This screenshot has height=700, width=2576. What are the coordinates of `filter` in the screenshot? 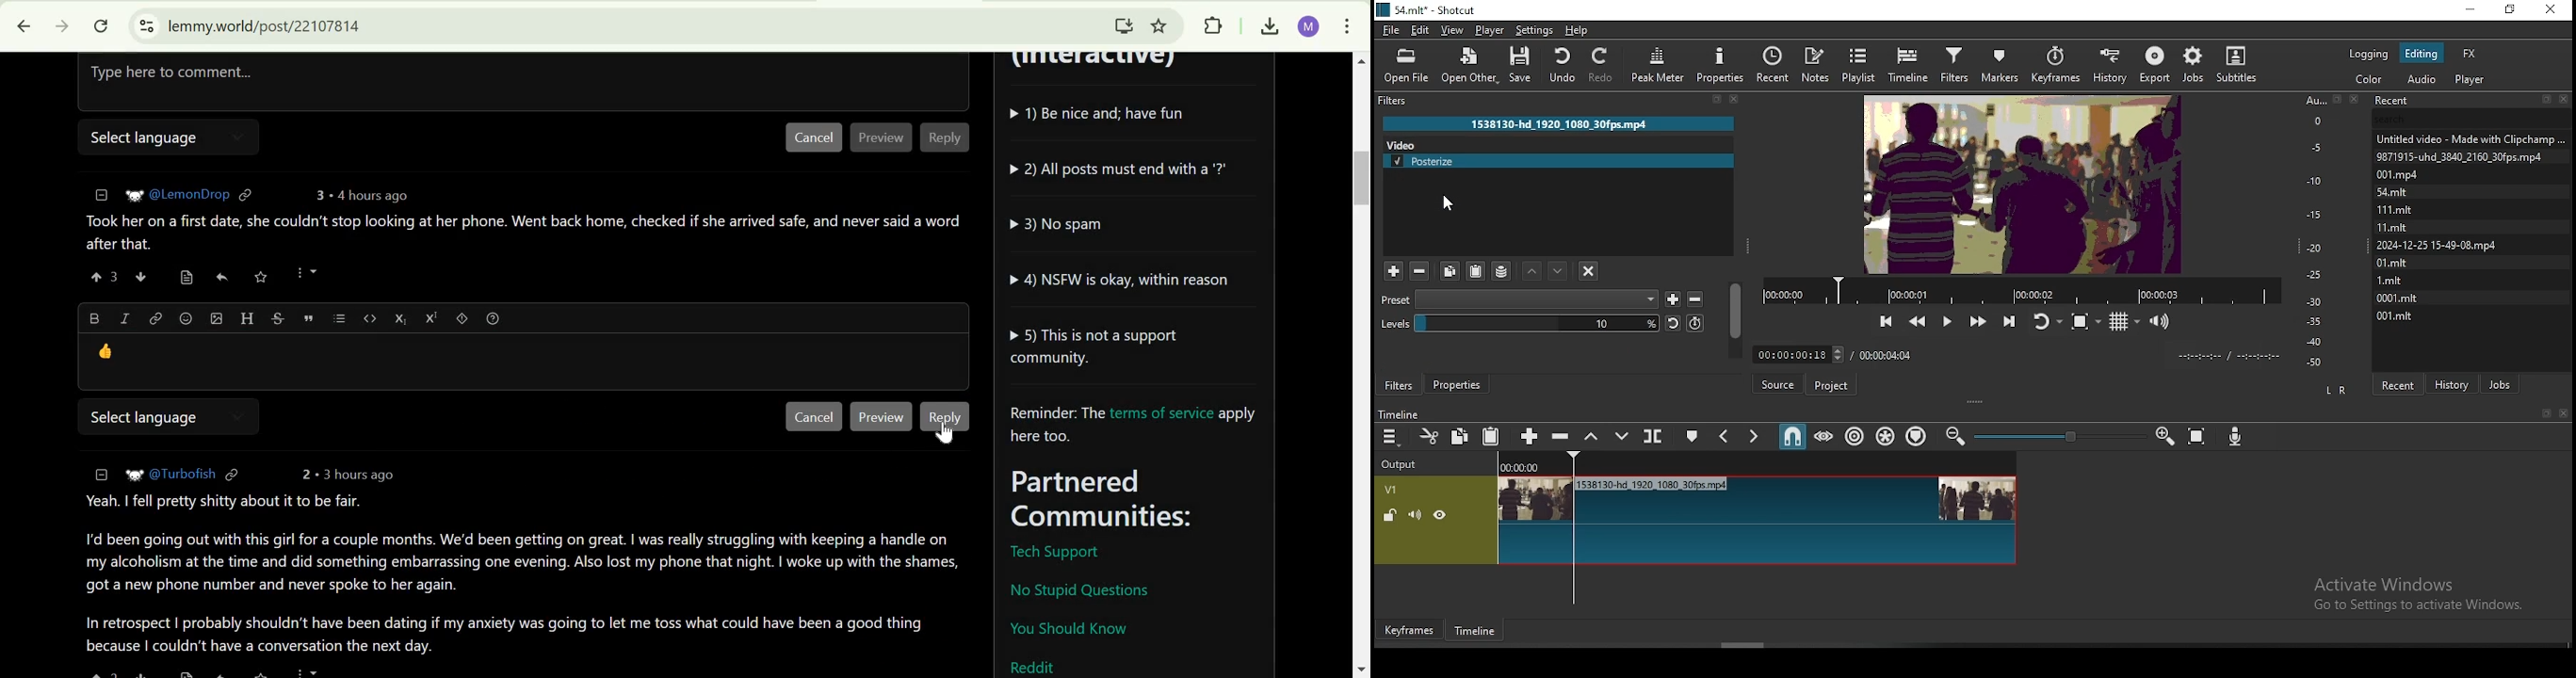 It's located at (1565, 101).